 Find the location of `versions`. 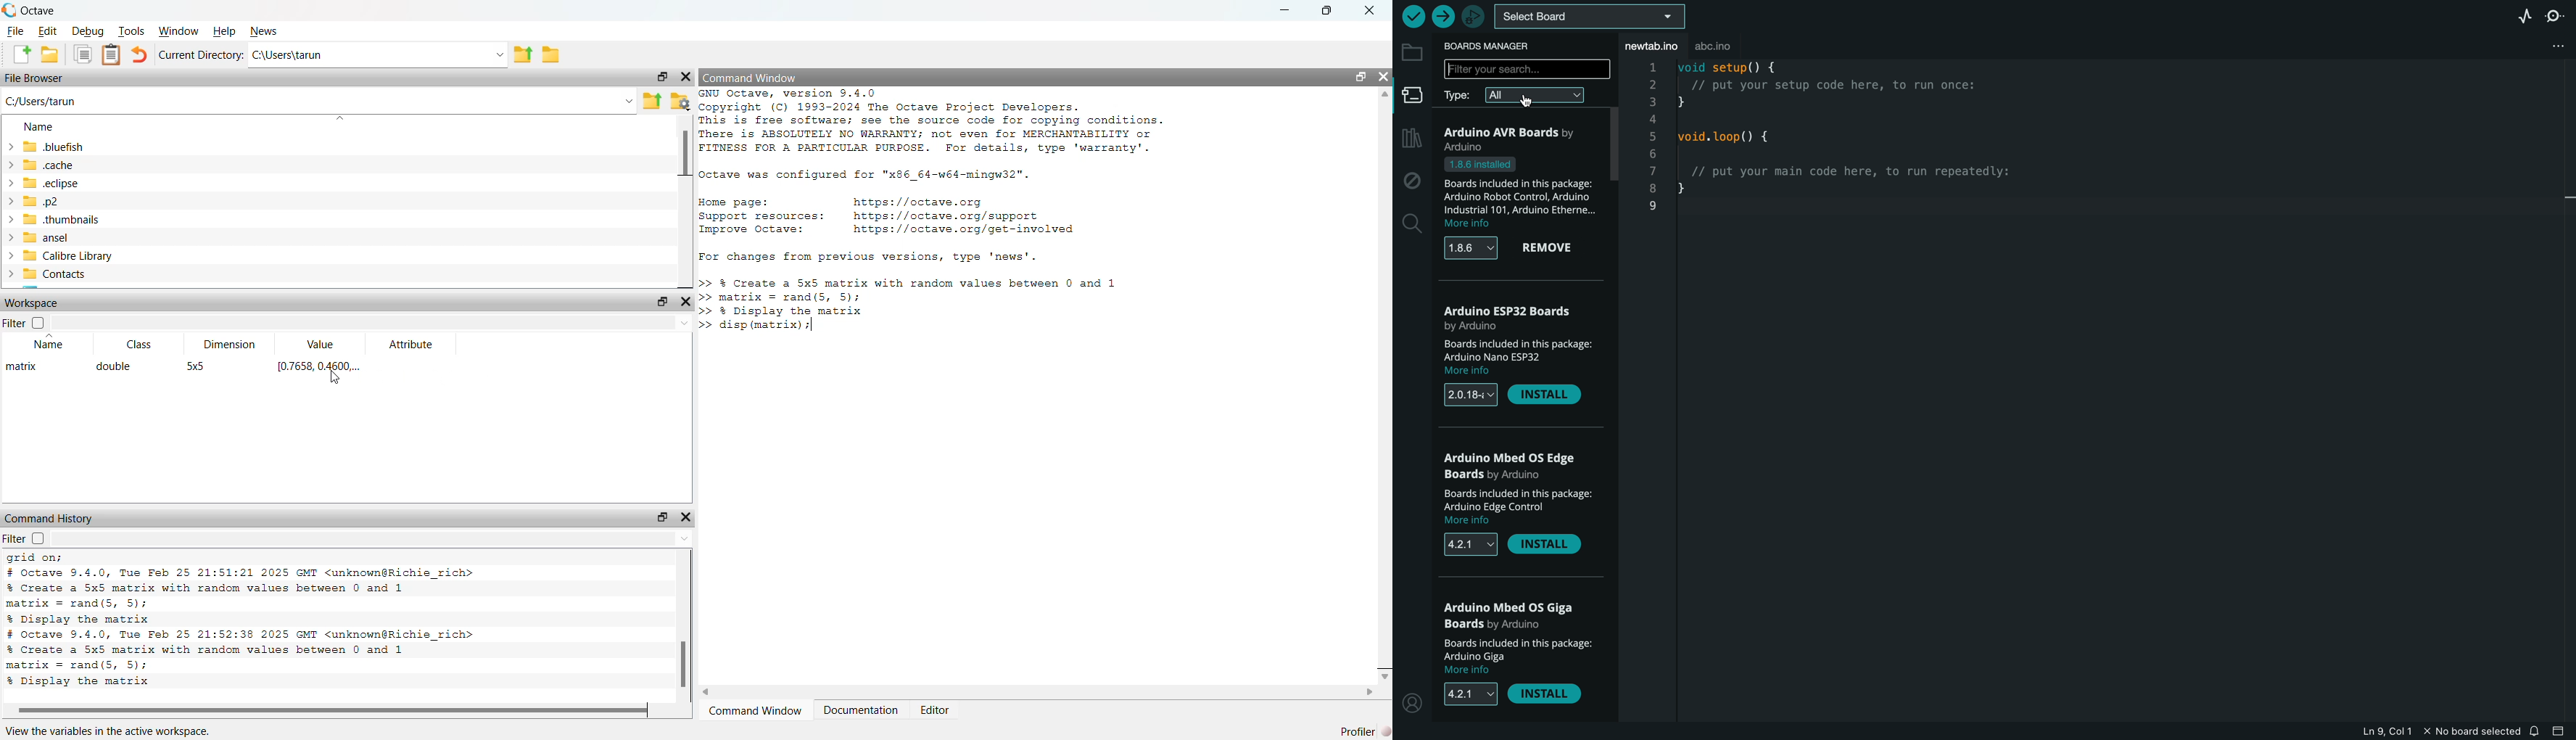

versions is located at coordinates (1471, 396).